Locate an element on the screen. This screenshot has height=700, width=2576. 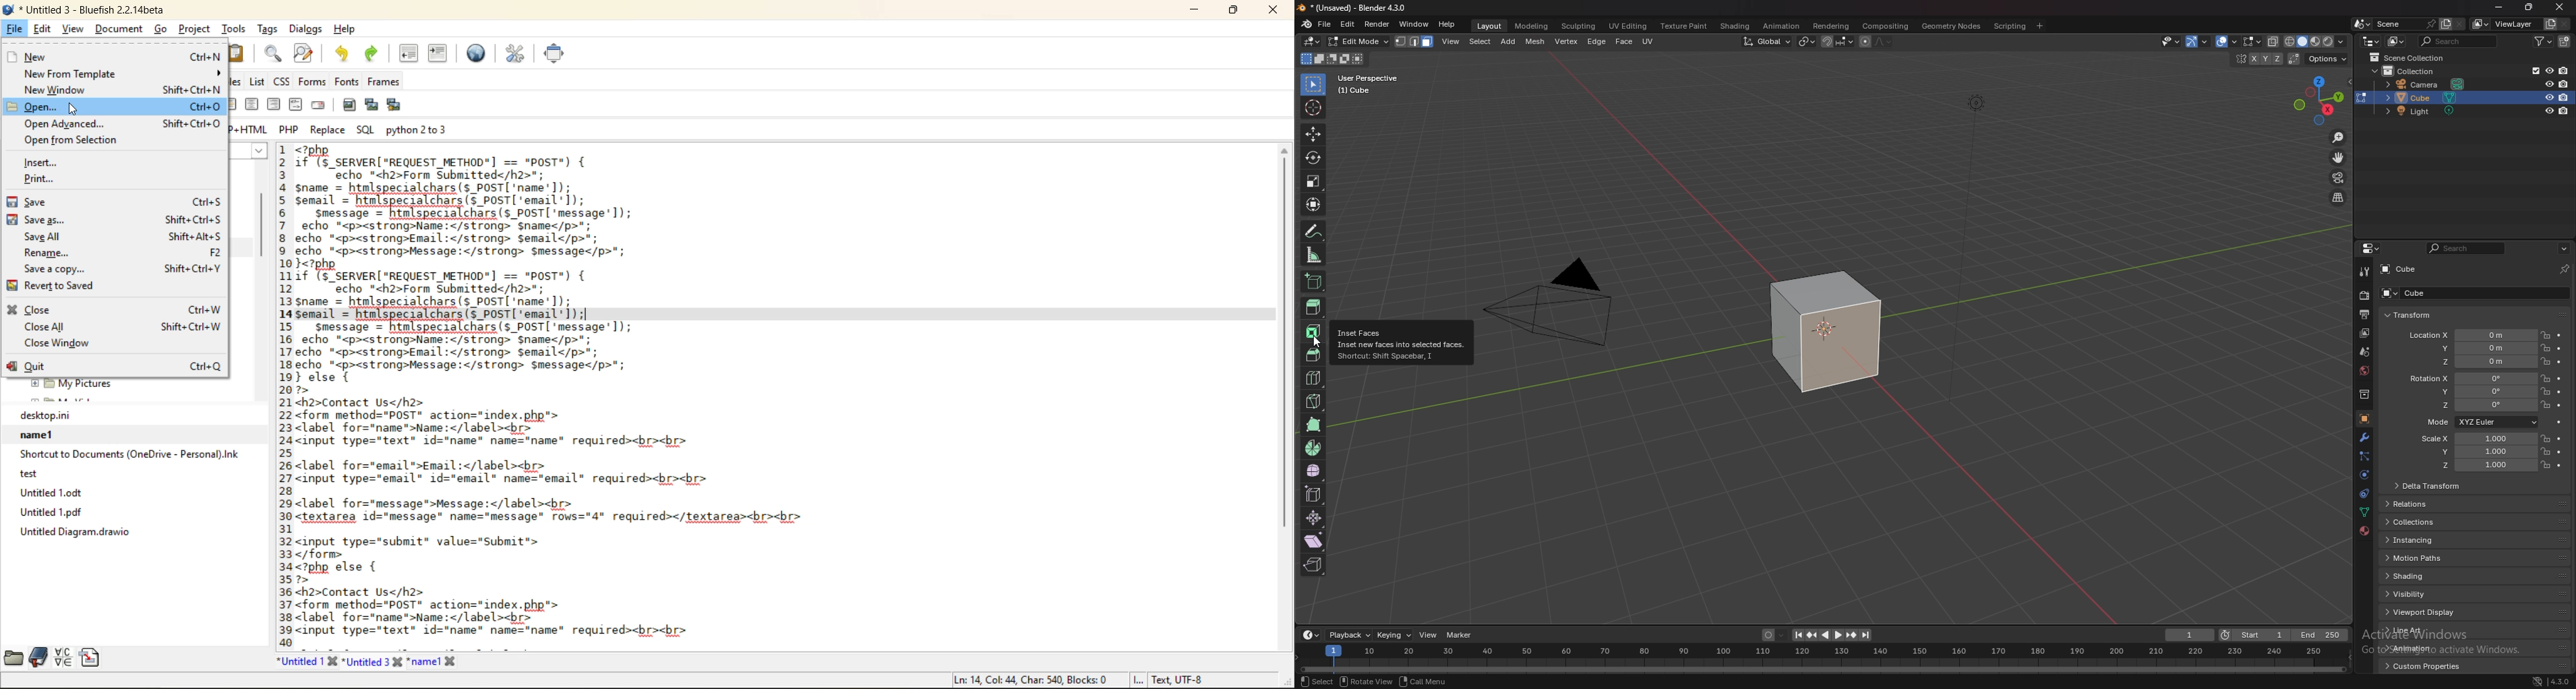
hide in viewport is located at coordinates (2549, 82).